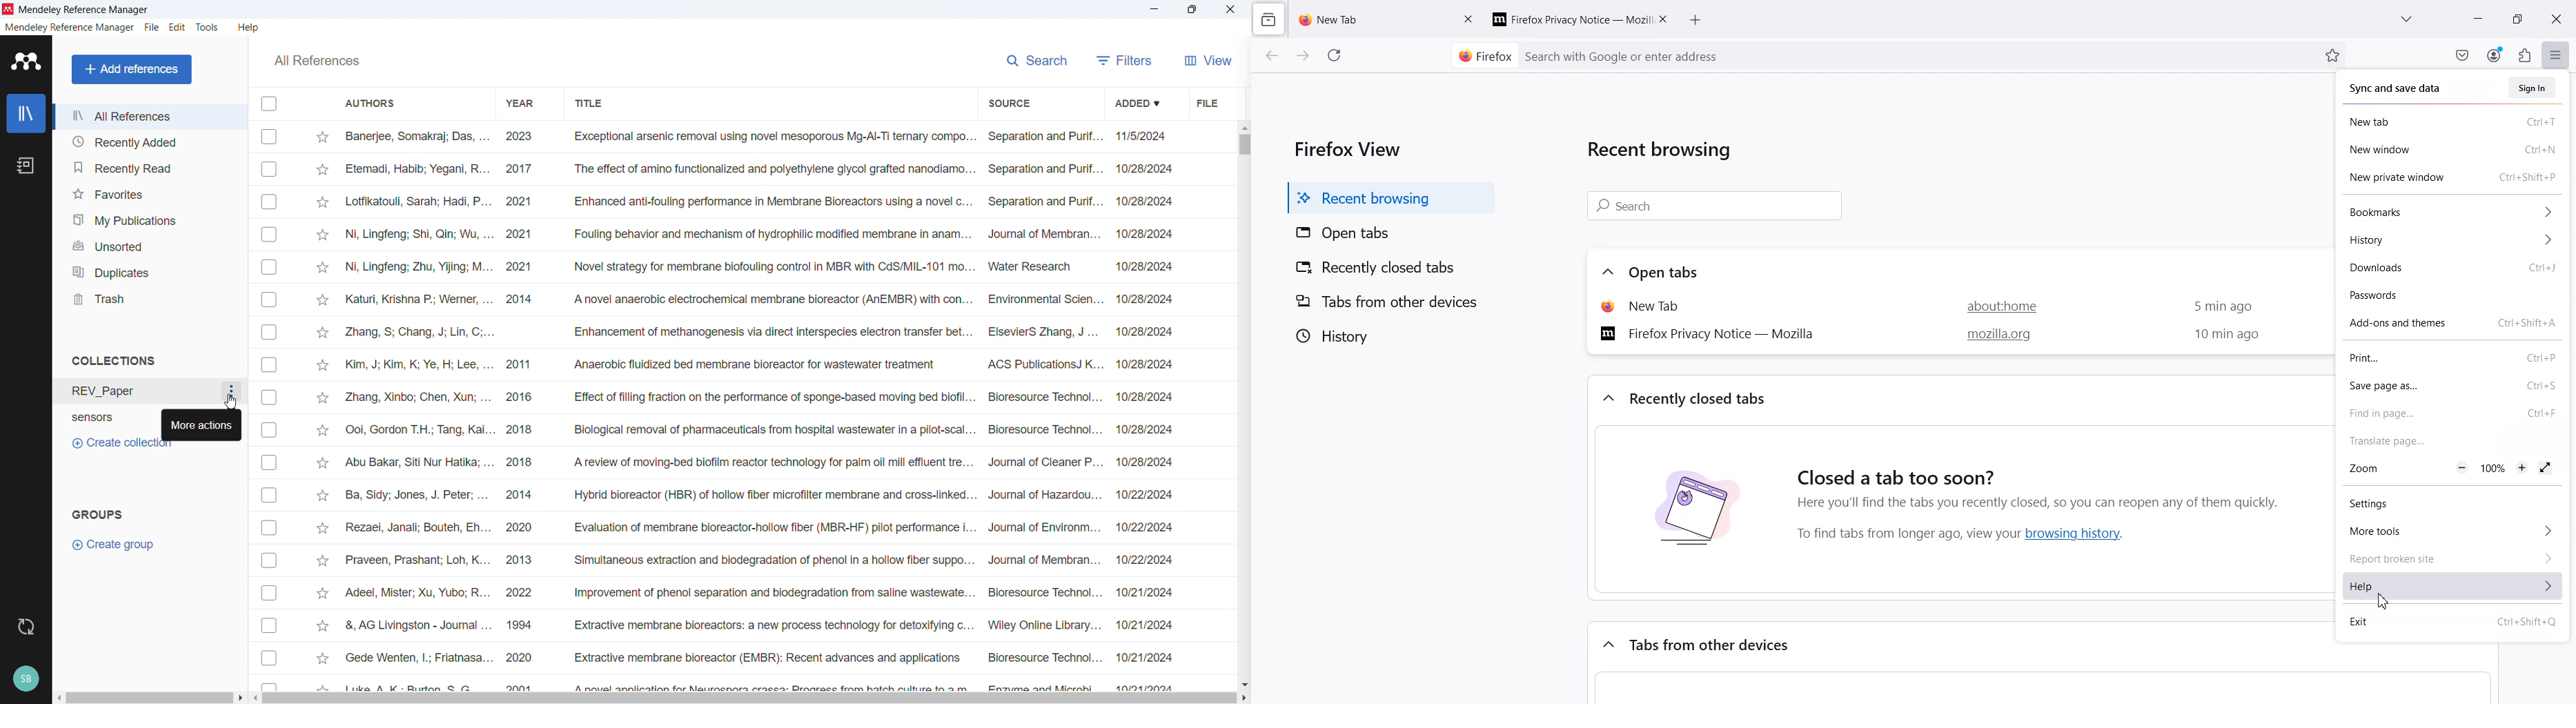  Describe the element at coordinates (2394, 469) in the screenshot. I see `Zoom` at that location.